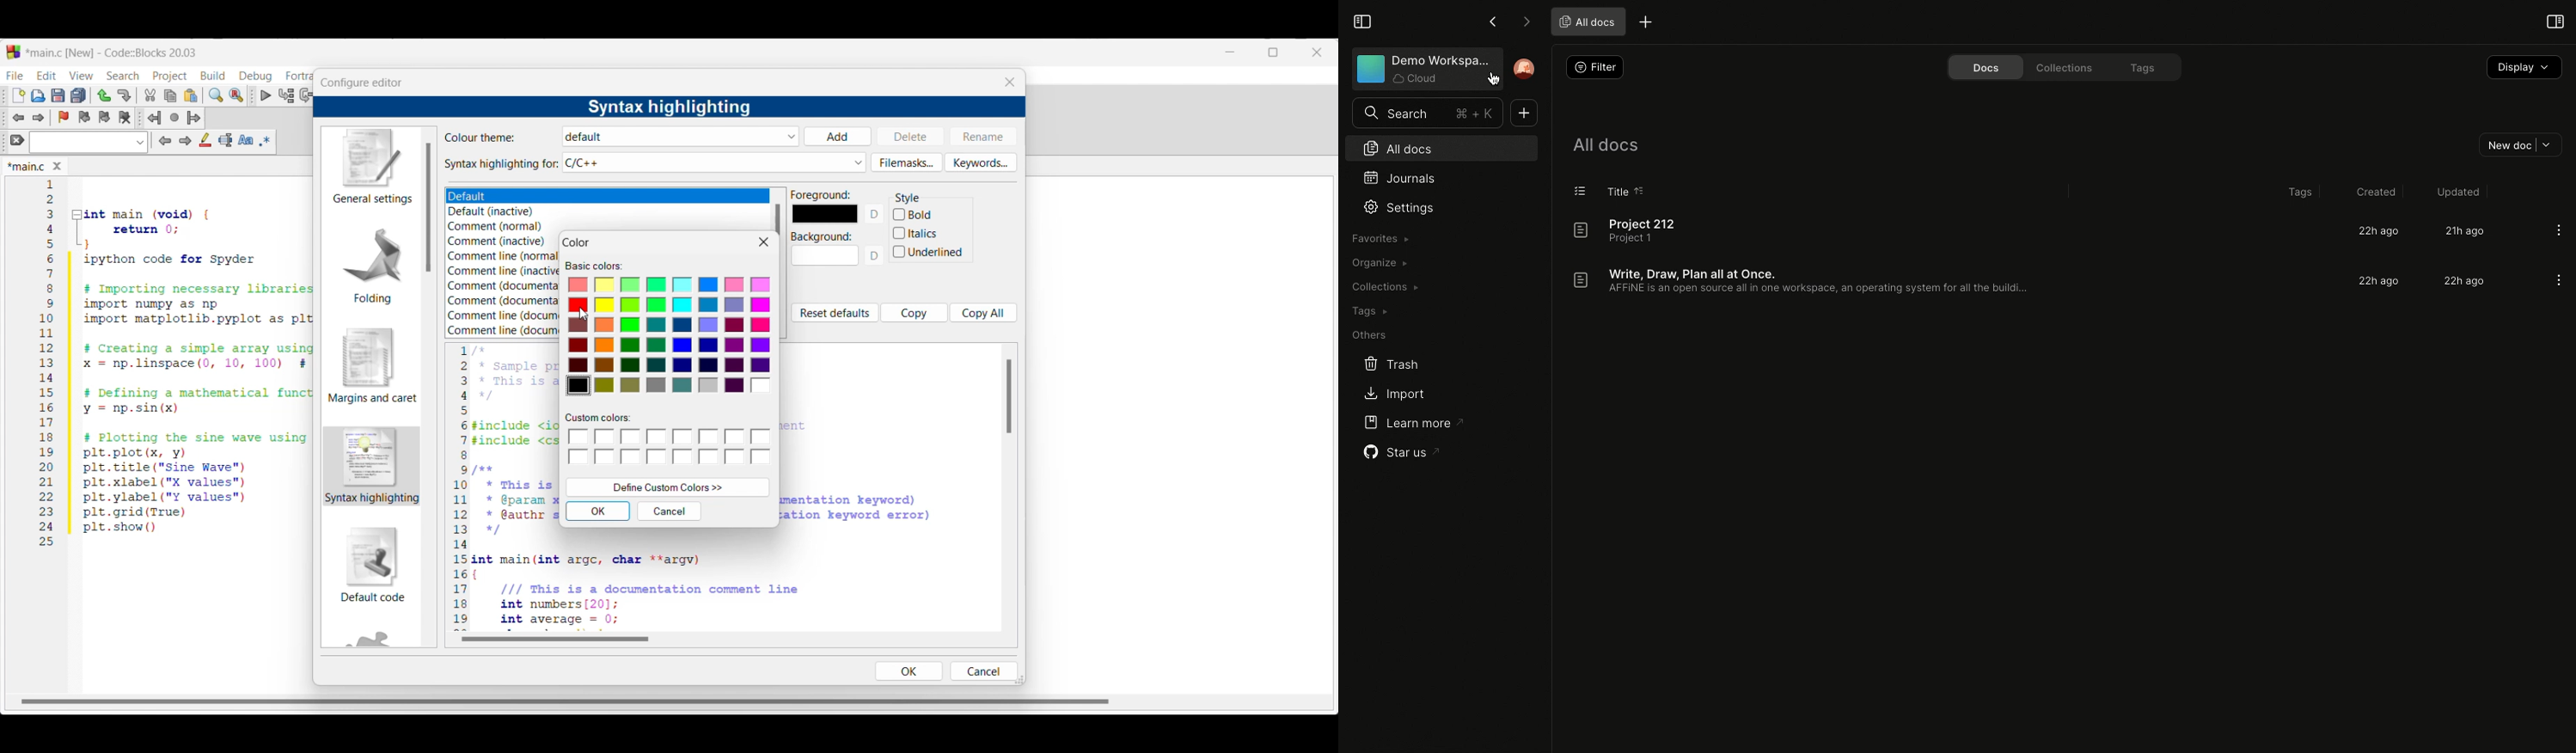 Image resolution: width=2576 pixels, height=756 pixels. What do you see at coordinates (1369, 335) in the screenshot?
I see `Others` at bounding box center [1369, 335].